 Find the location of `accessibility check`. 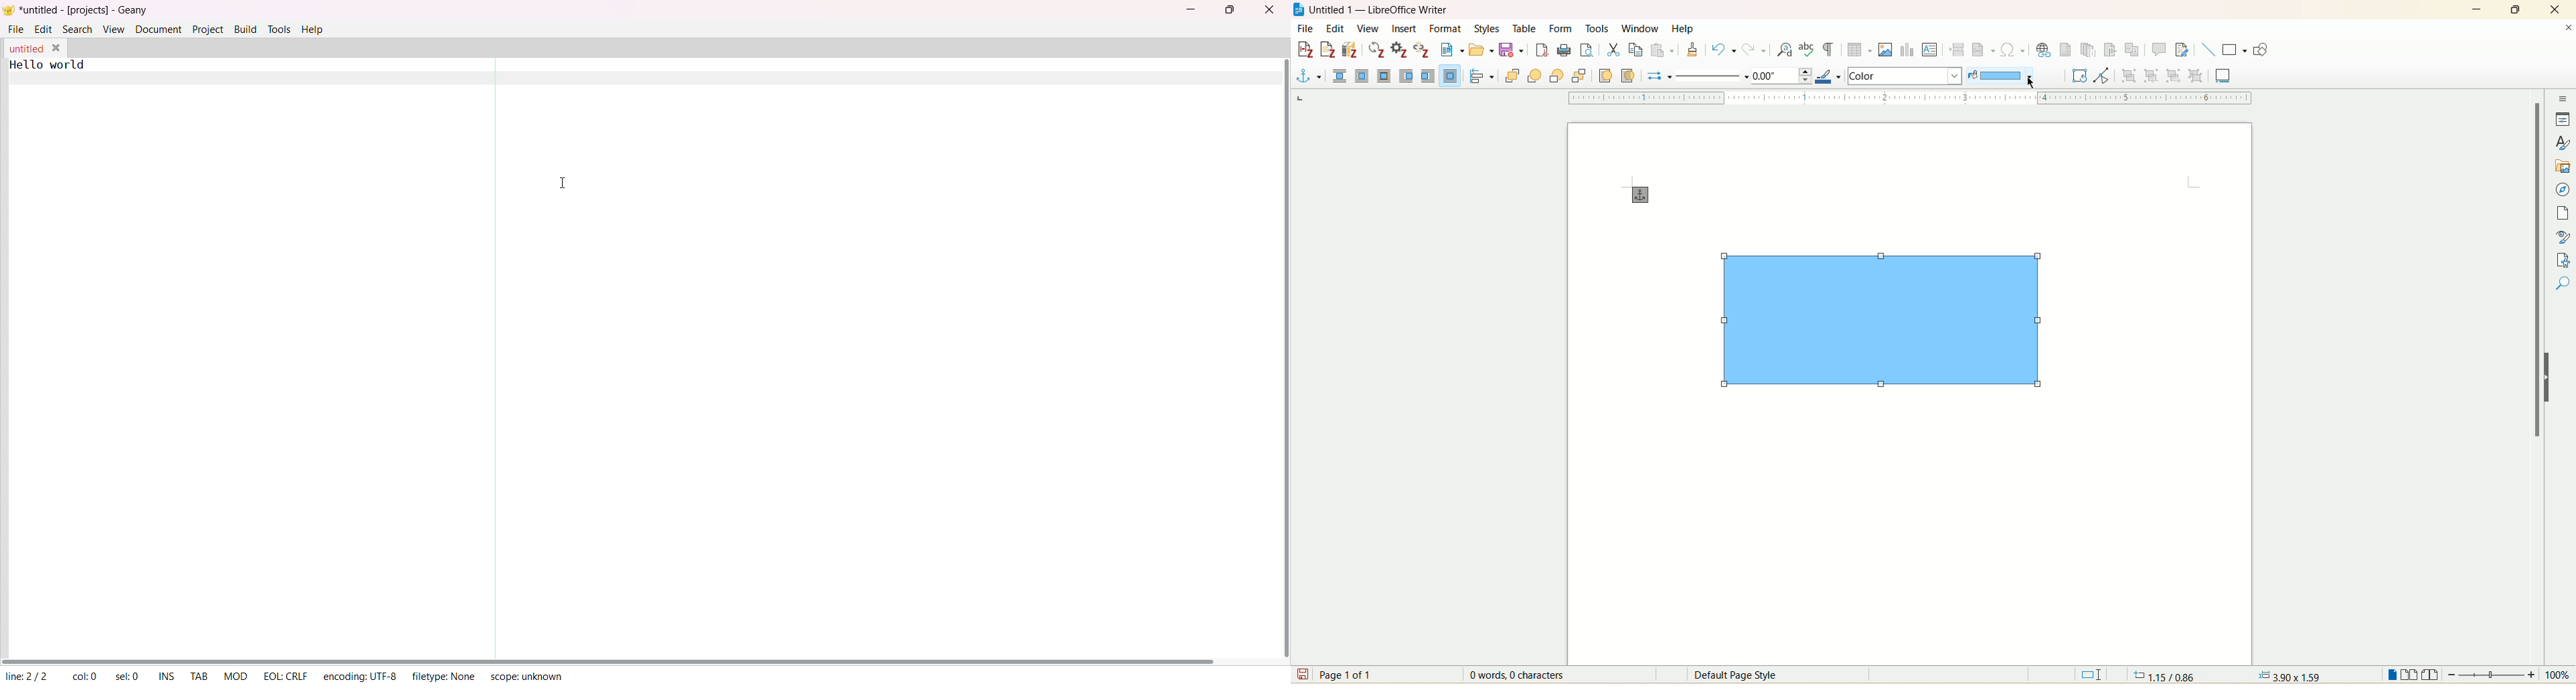

accessibility check is located at coordinates (2562, 284).